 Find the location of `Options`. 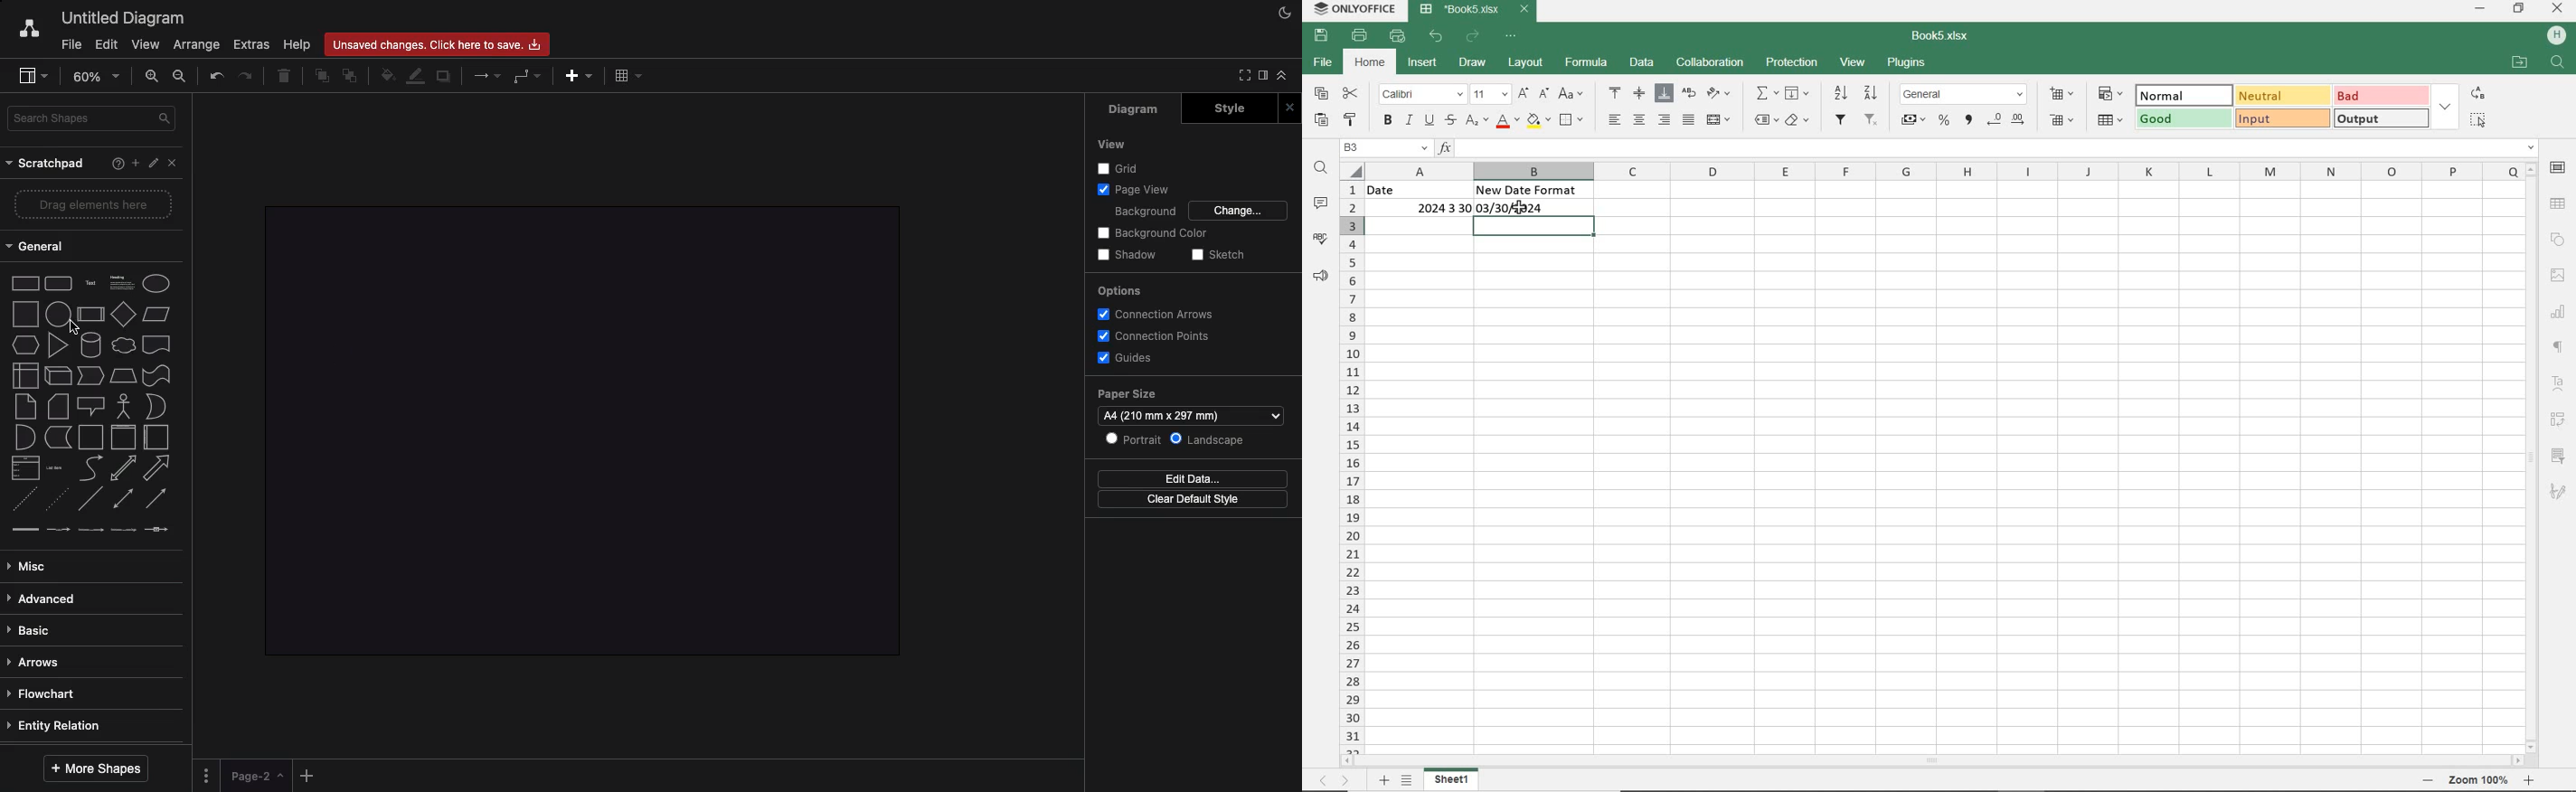

Options is located at coordinates (1121, 291).